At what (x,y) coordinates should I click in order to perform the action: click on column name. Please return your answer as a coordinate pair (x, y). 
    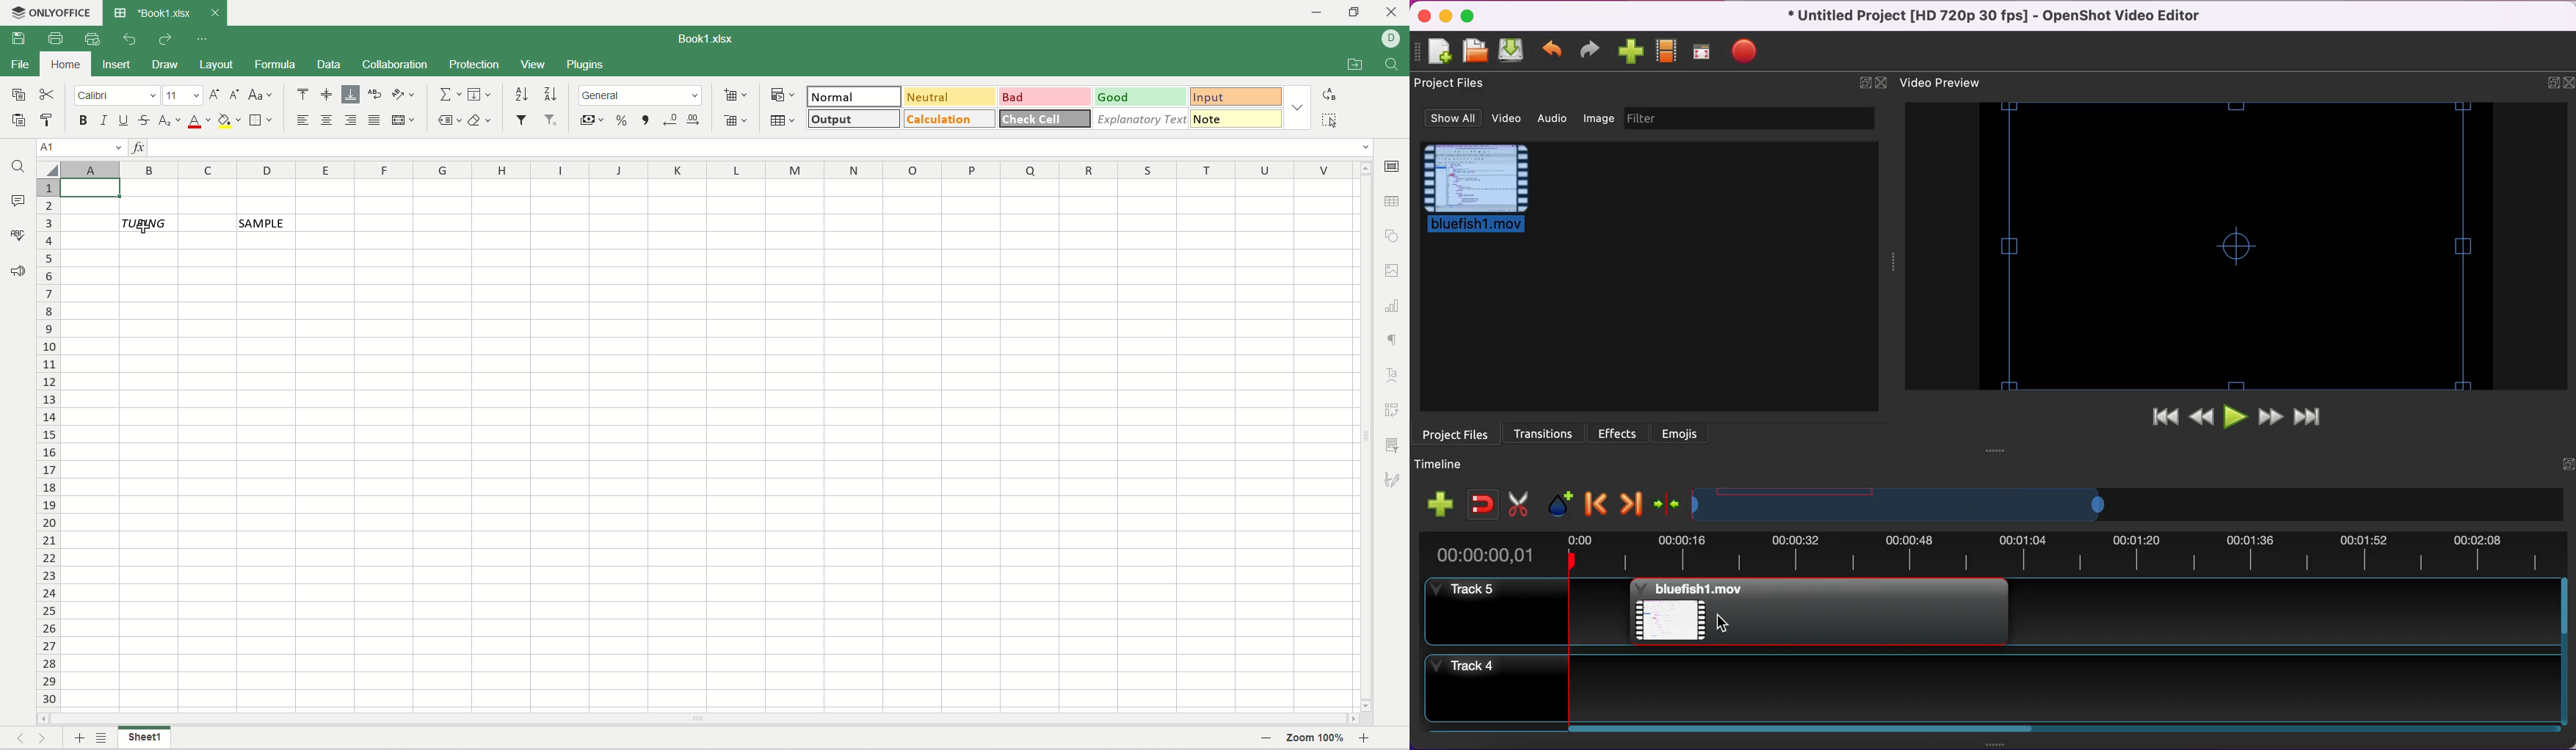
    Looking at the image, I should click on (712, 171).